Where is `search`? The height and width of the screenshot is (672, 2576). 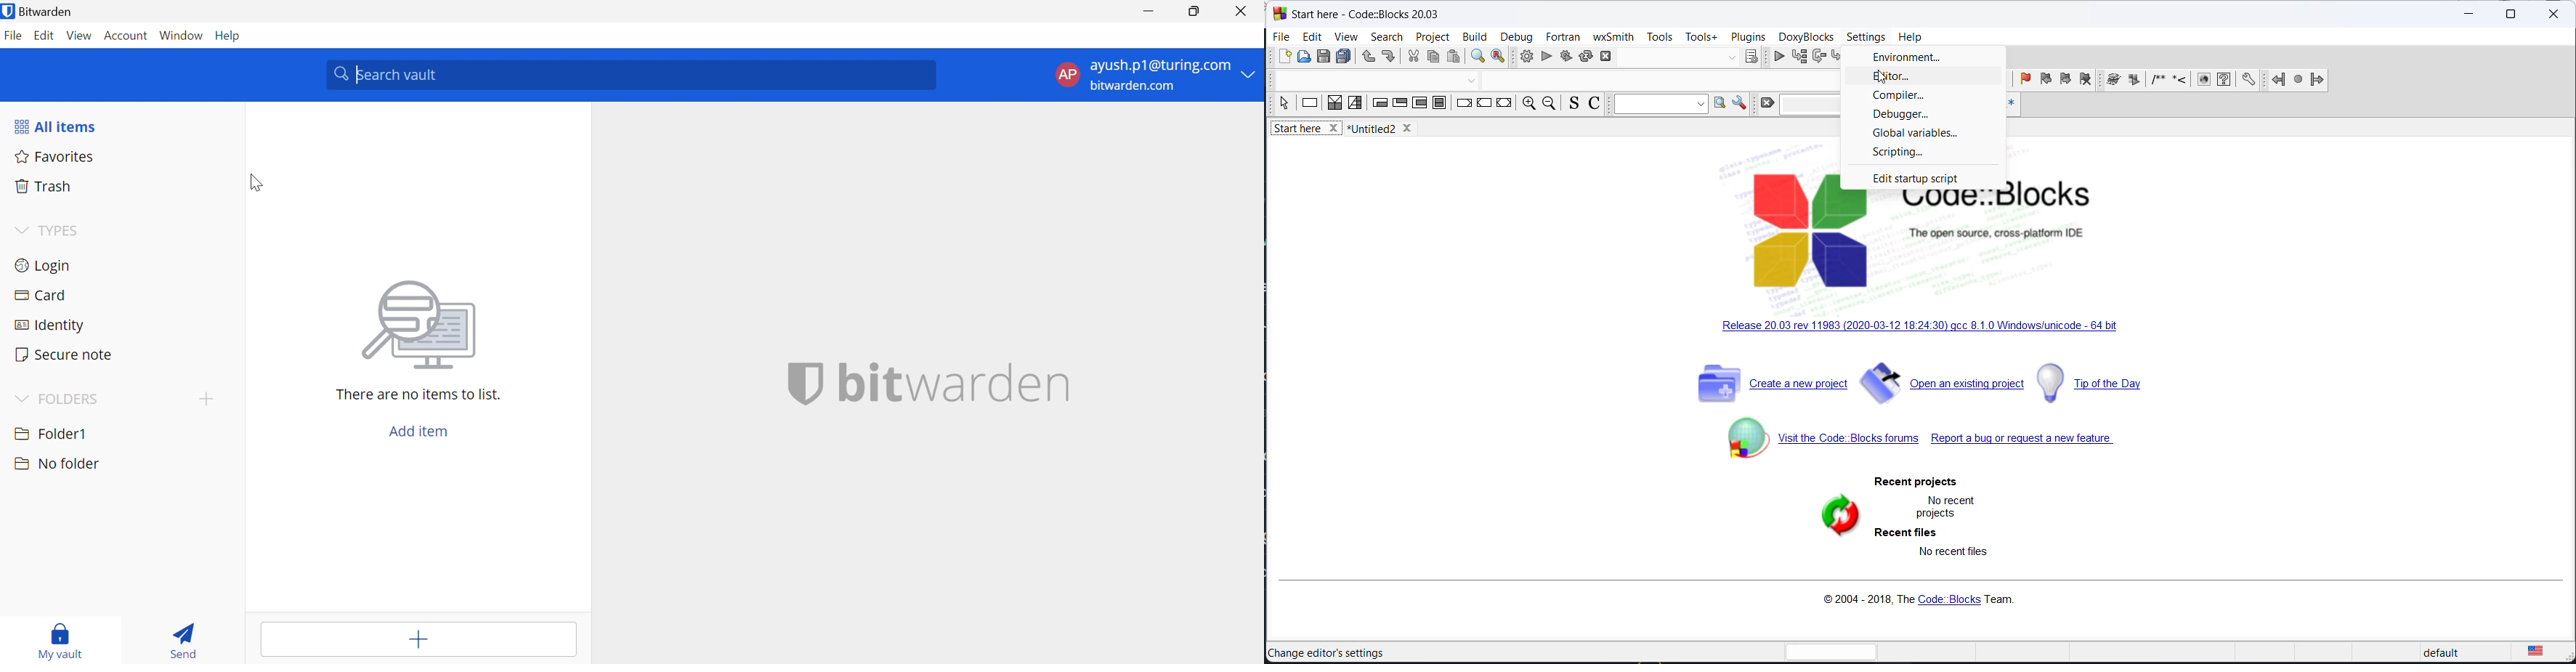 search is located at coordinates (1387, 36).